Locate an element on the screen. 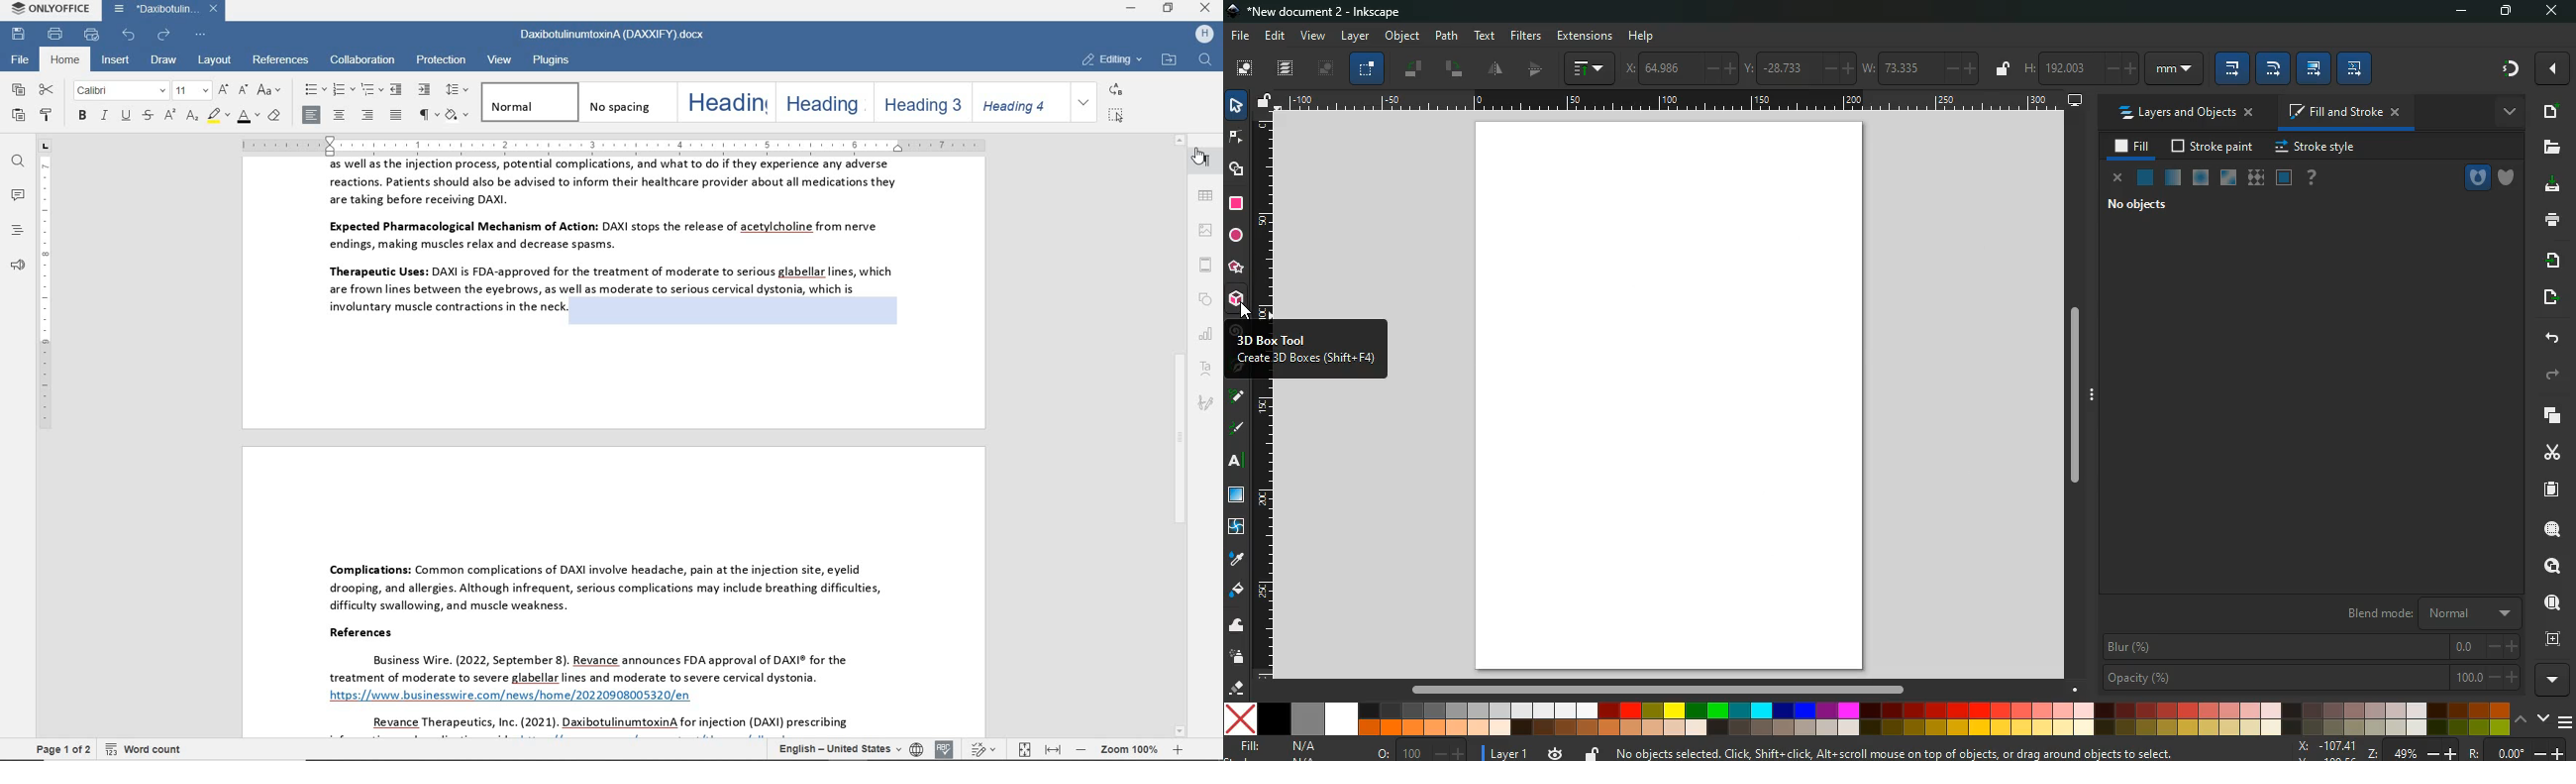 The height and width of the screenshot is (784, 2576). hole is located at coordinates (2476, 177).